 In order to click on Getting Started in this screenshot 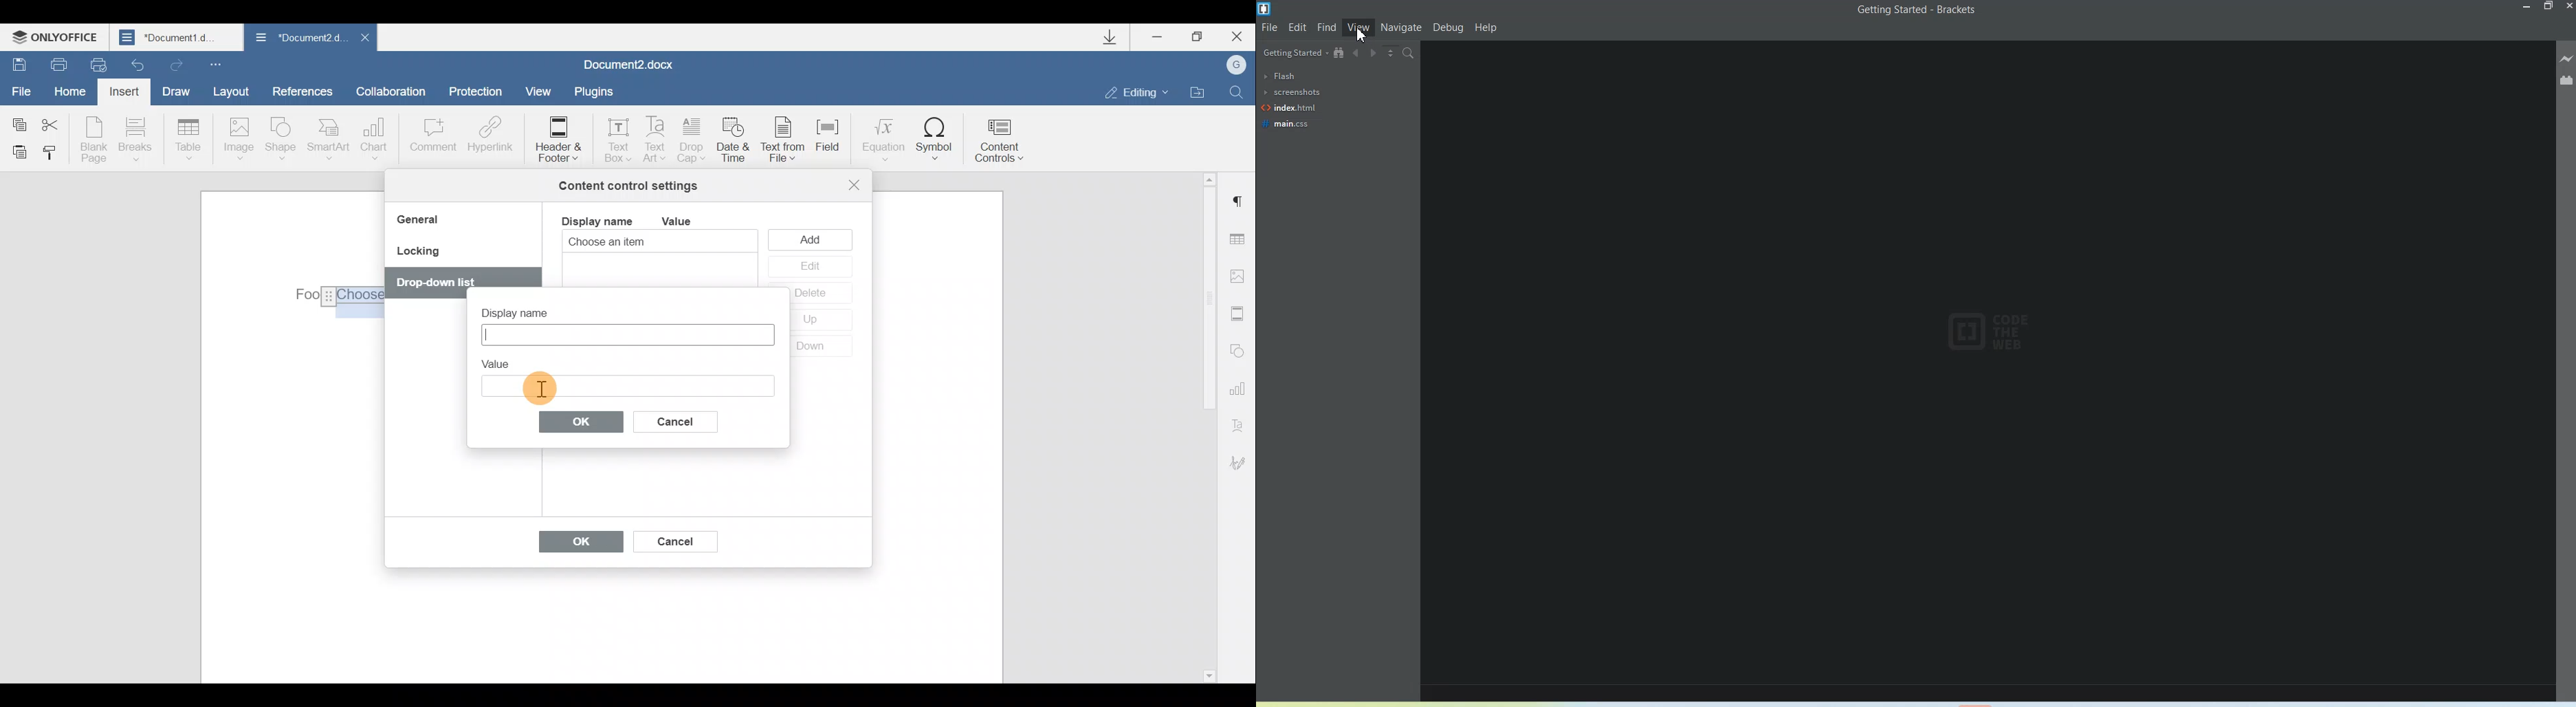, I will do `click(1293, 54)`.